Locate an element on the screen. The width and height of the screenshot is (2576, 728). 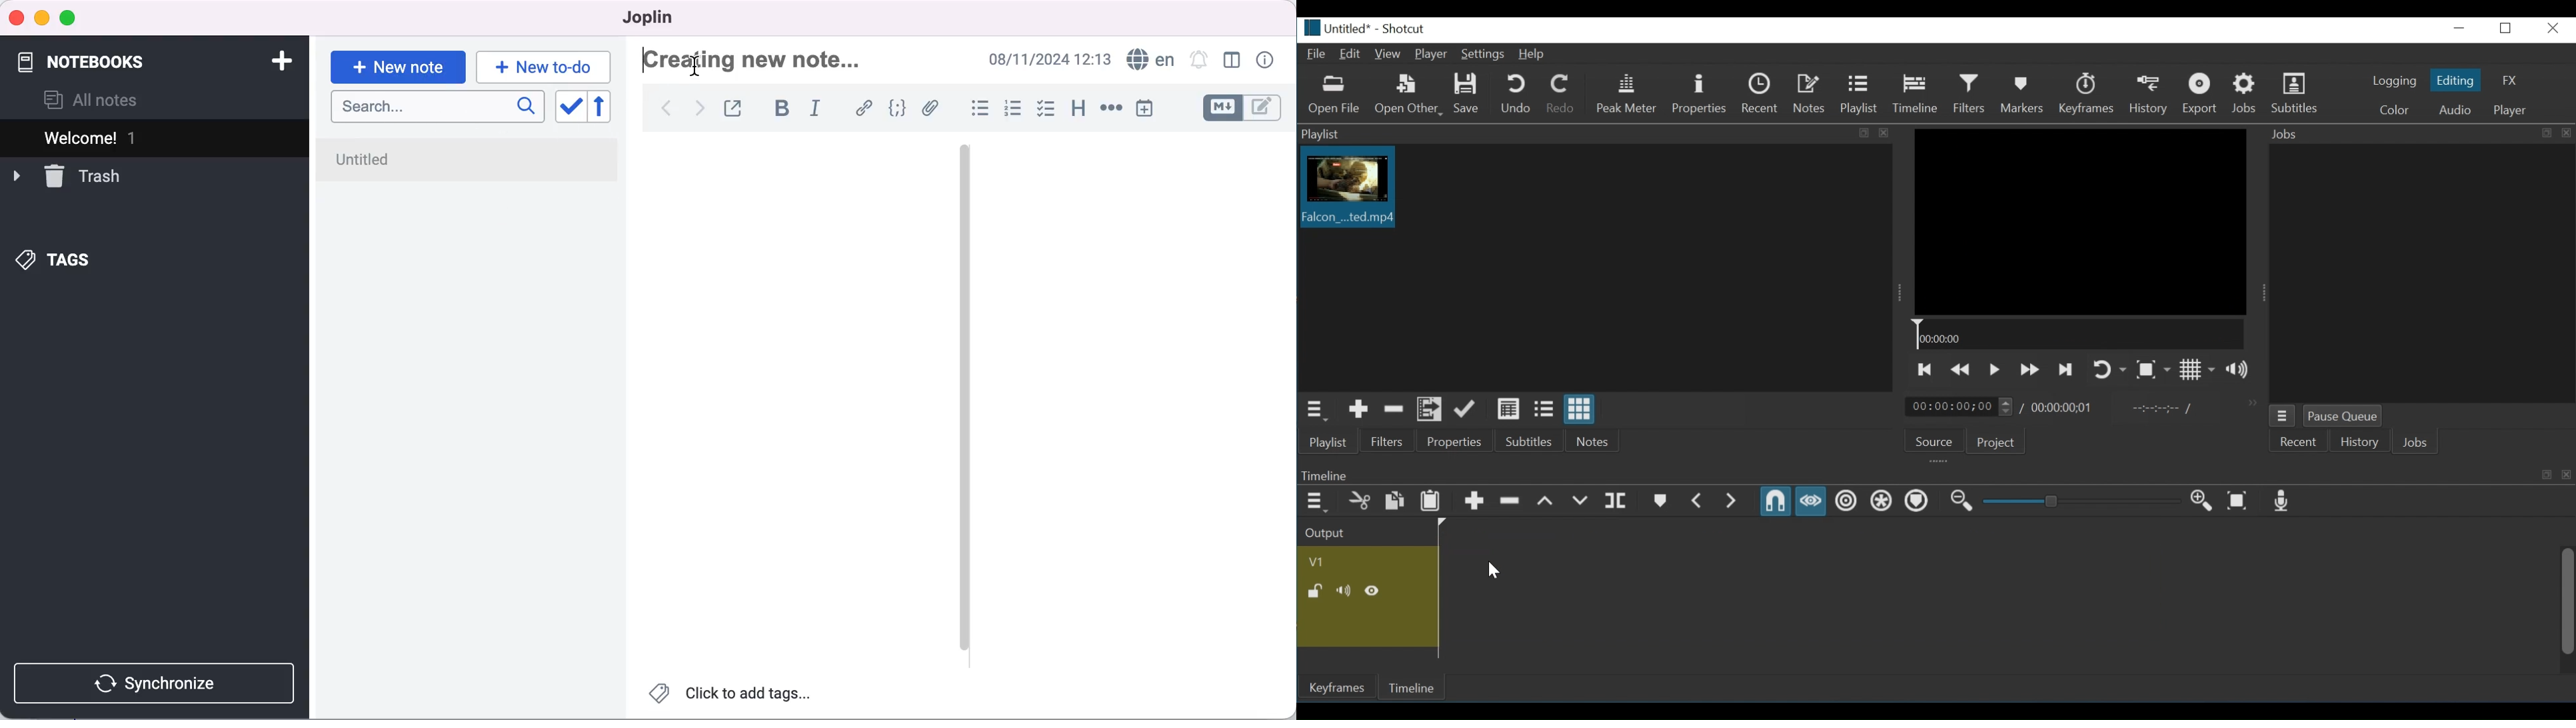
add file is located at coordinates (933, 110).